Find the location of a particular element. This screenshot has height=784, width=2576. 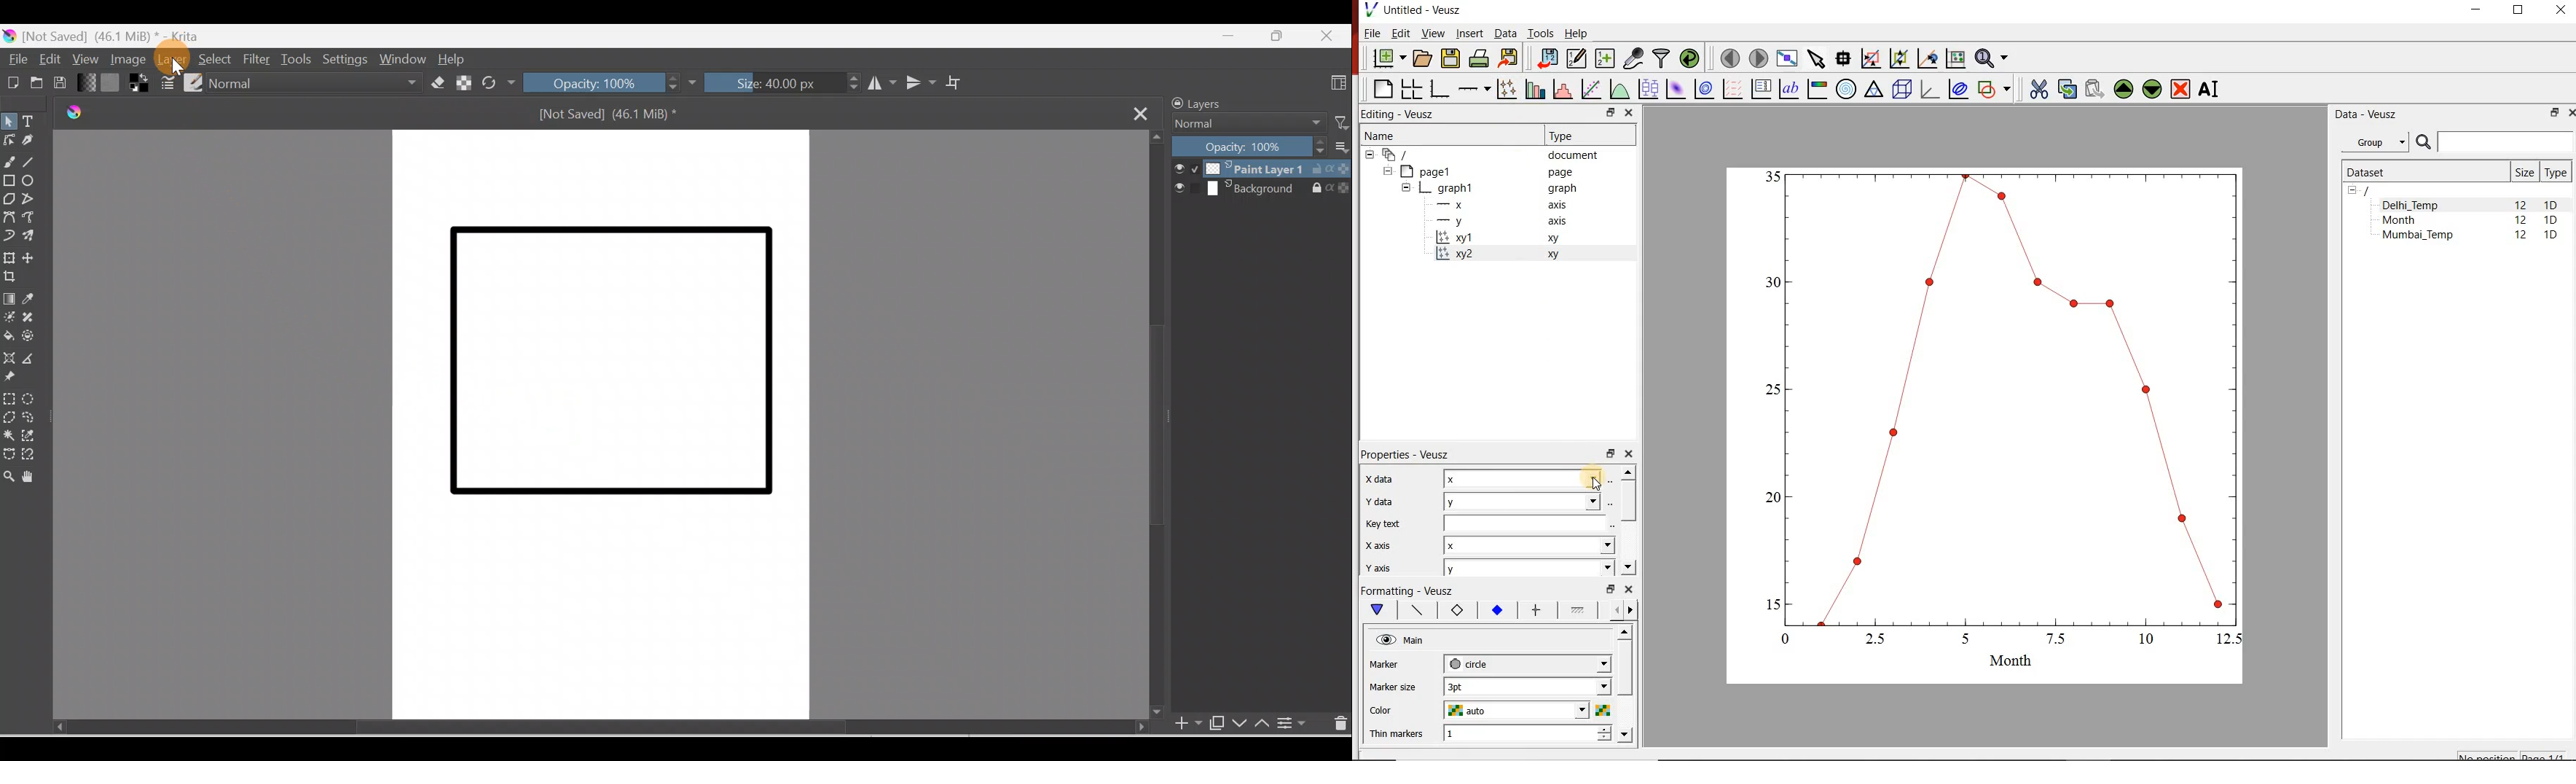

Tools is located at coordinates (299, 58).